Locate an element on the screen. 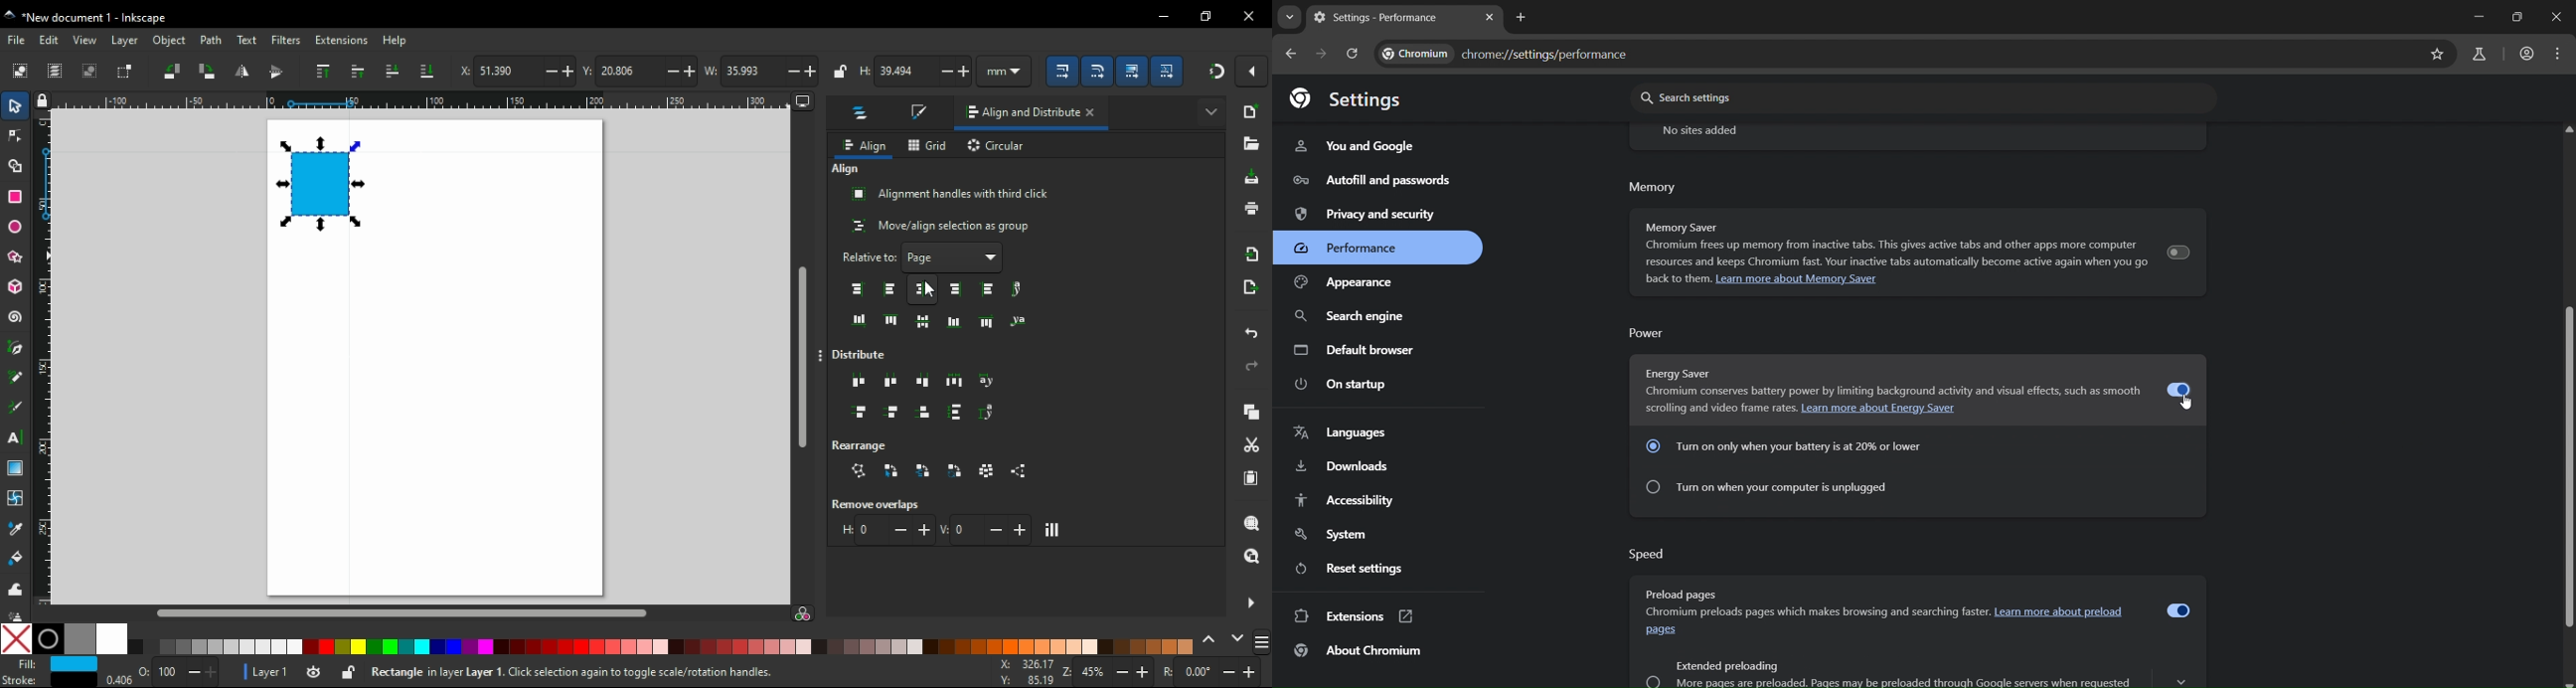 This screenshot has width=2576, height=700. scroll bar is located at coordinates (802, 348).